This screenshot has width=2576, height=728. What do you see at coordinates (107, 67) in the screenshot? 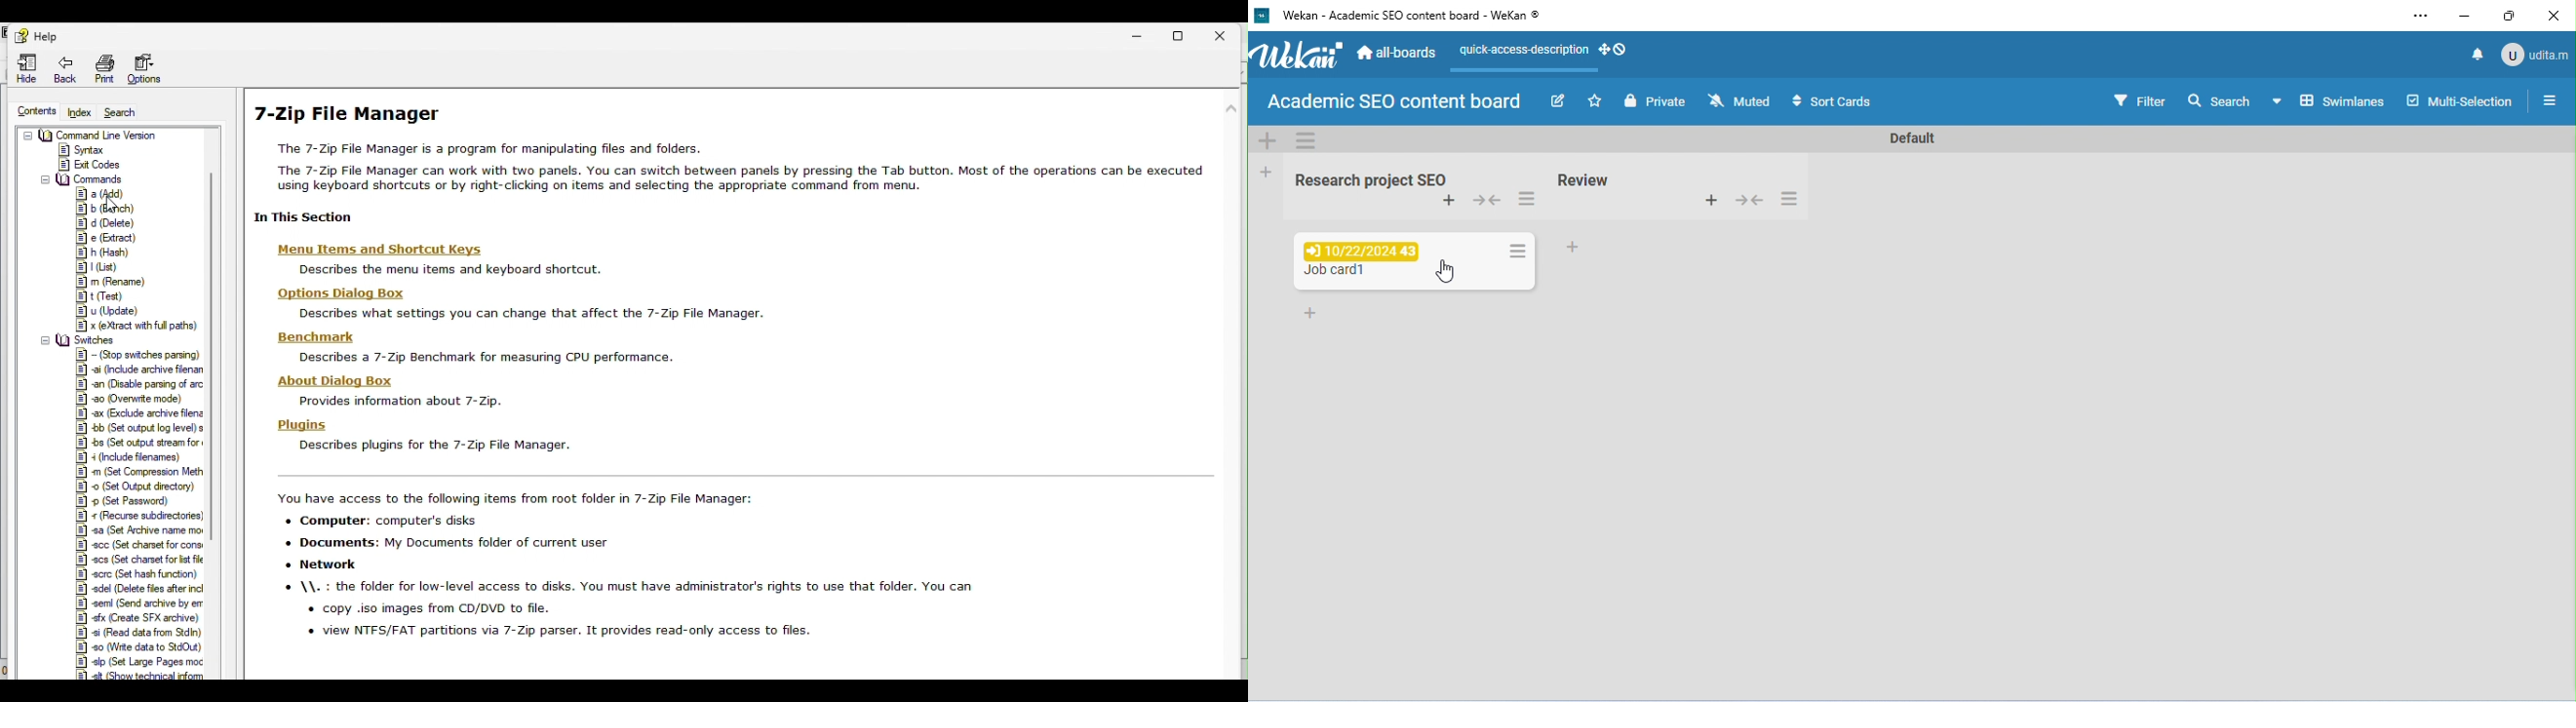
I see `Print ` at bounding box center [107, 67].